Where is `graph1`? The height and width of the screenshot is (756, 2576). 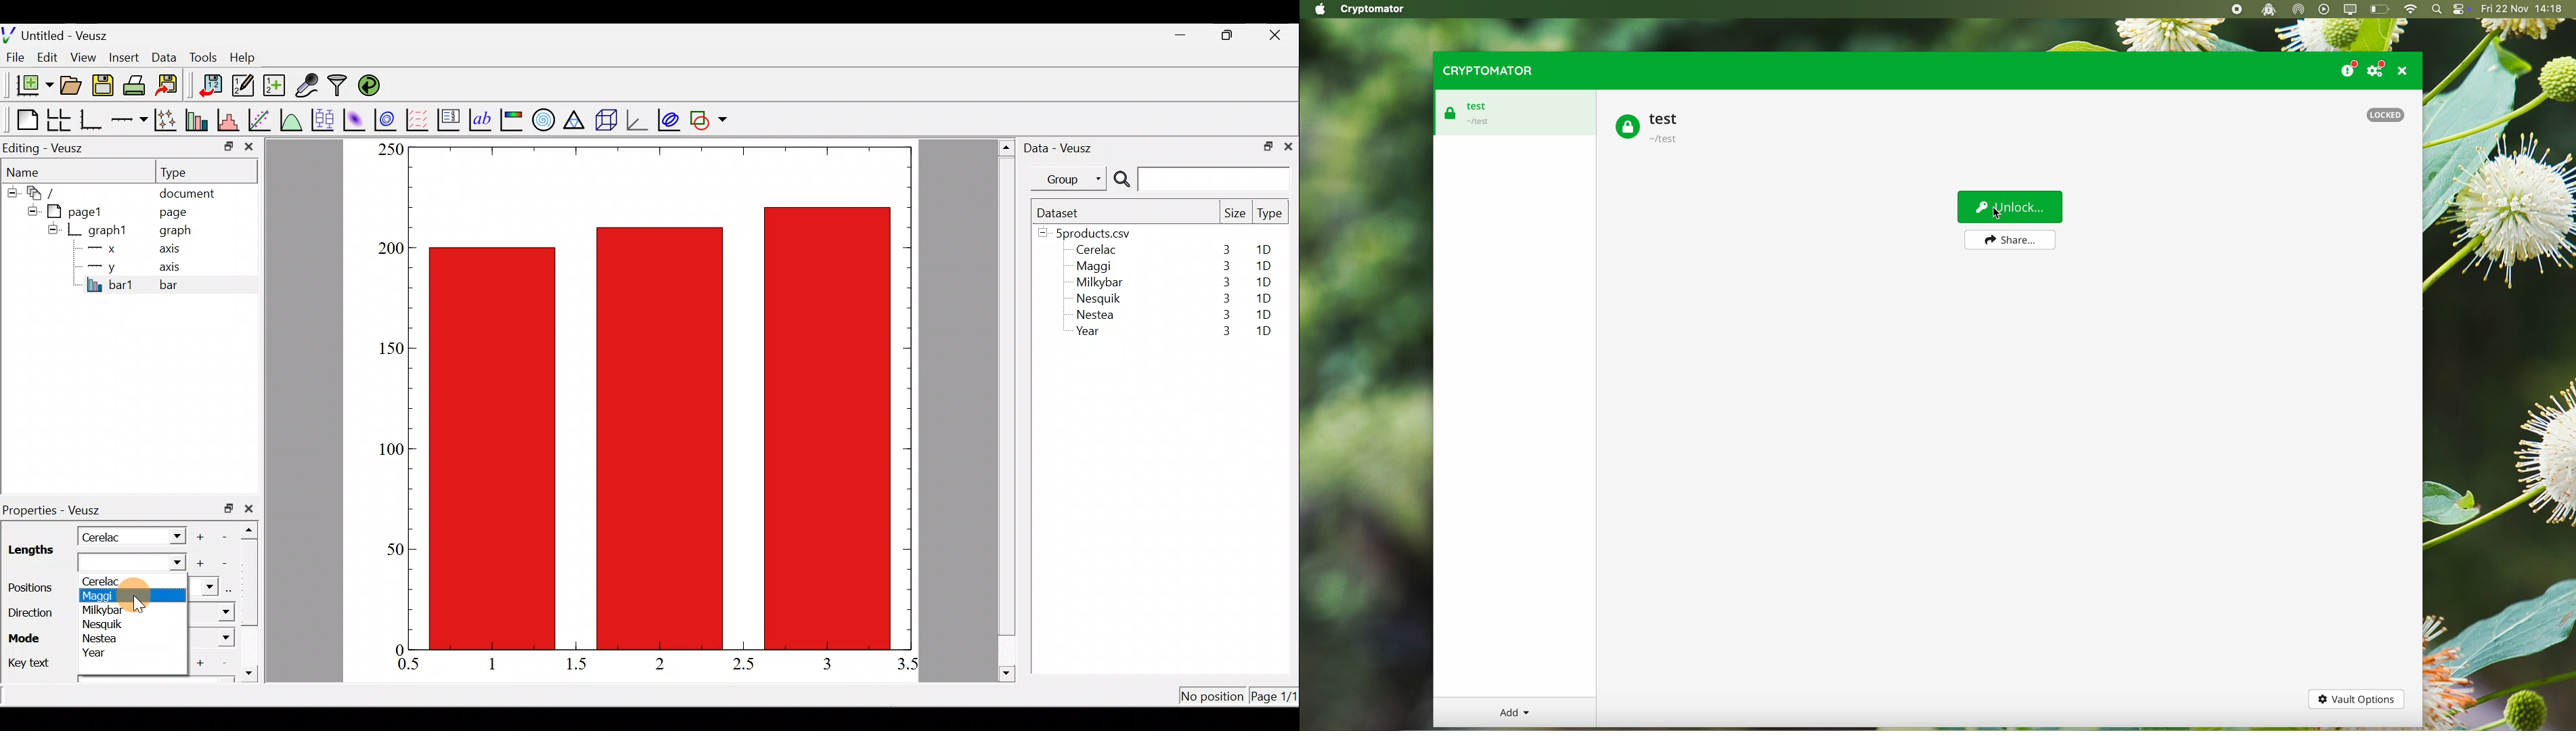
graph1 is located at coordinates (108, 231).